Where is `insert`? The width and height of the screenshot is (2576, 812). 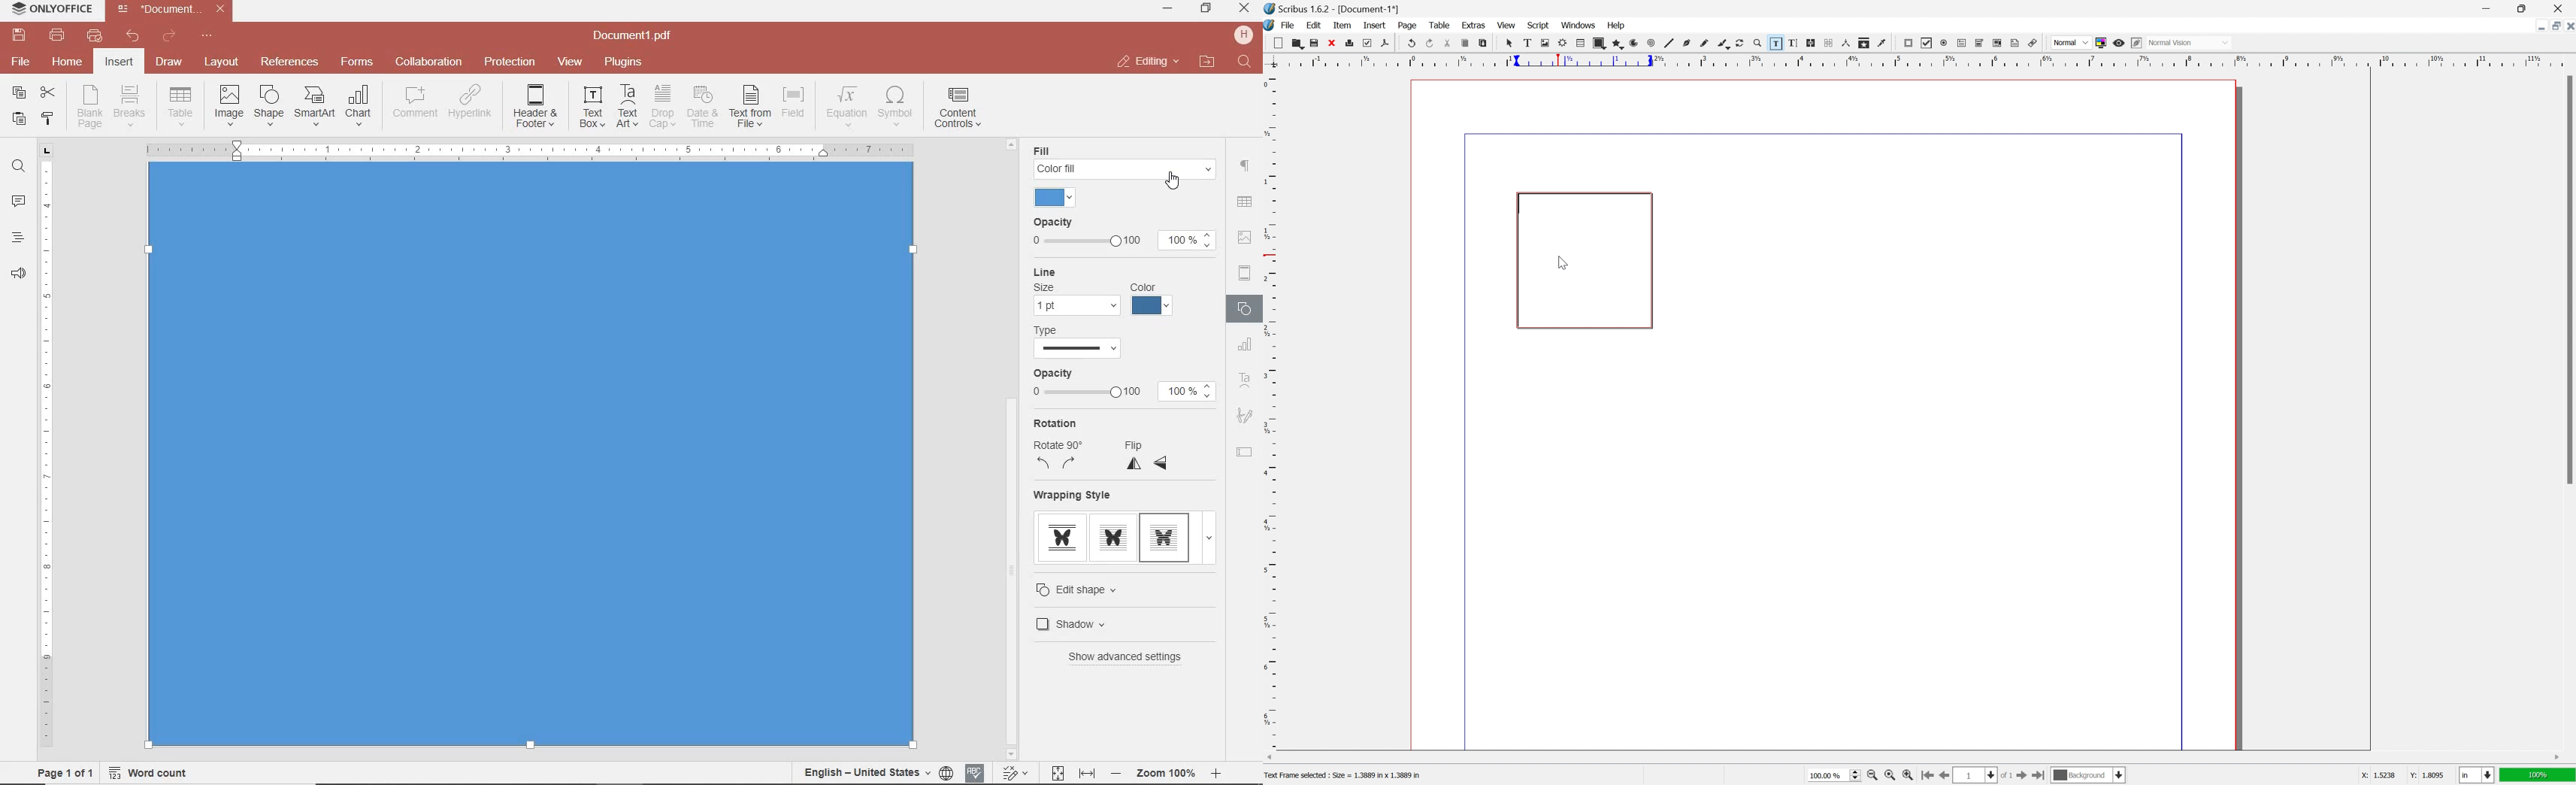 insert is located at coordinates (1374, 24).